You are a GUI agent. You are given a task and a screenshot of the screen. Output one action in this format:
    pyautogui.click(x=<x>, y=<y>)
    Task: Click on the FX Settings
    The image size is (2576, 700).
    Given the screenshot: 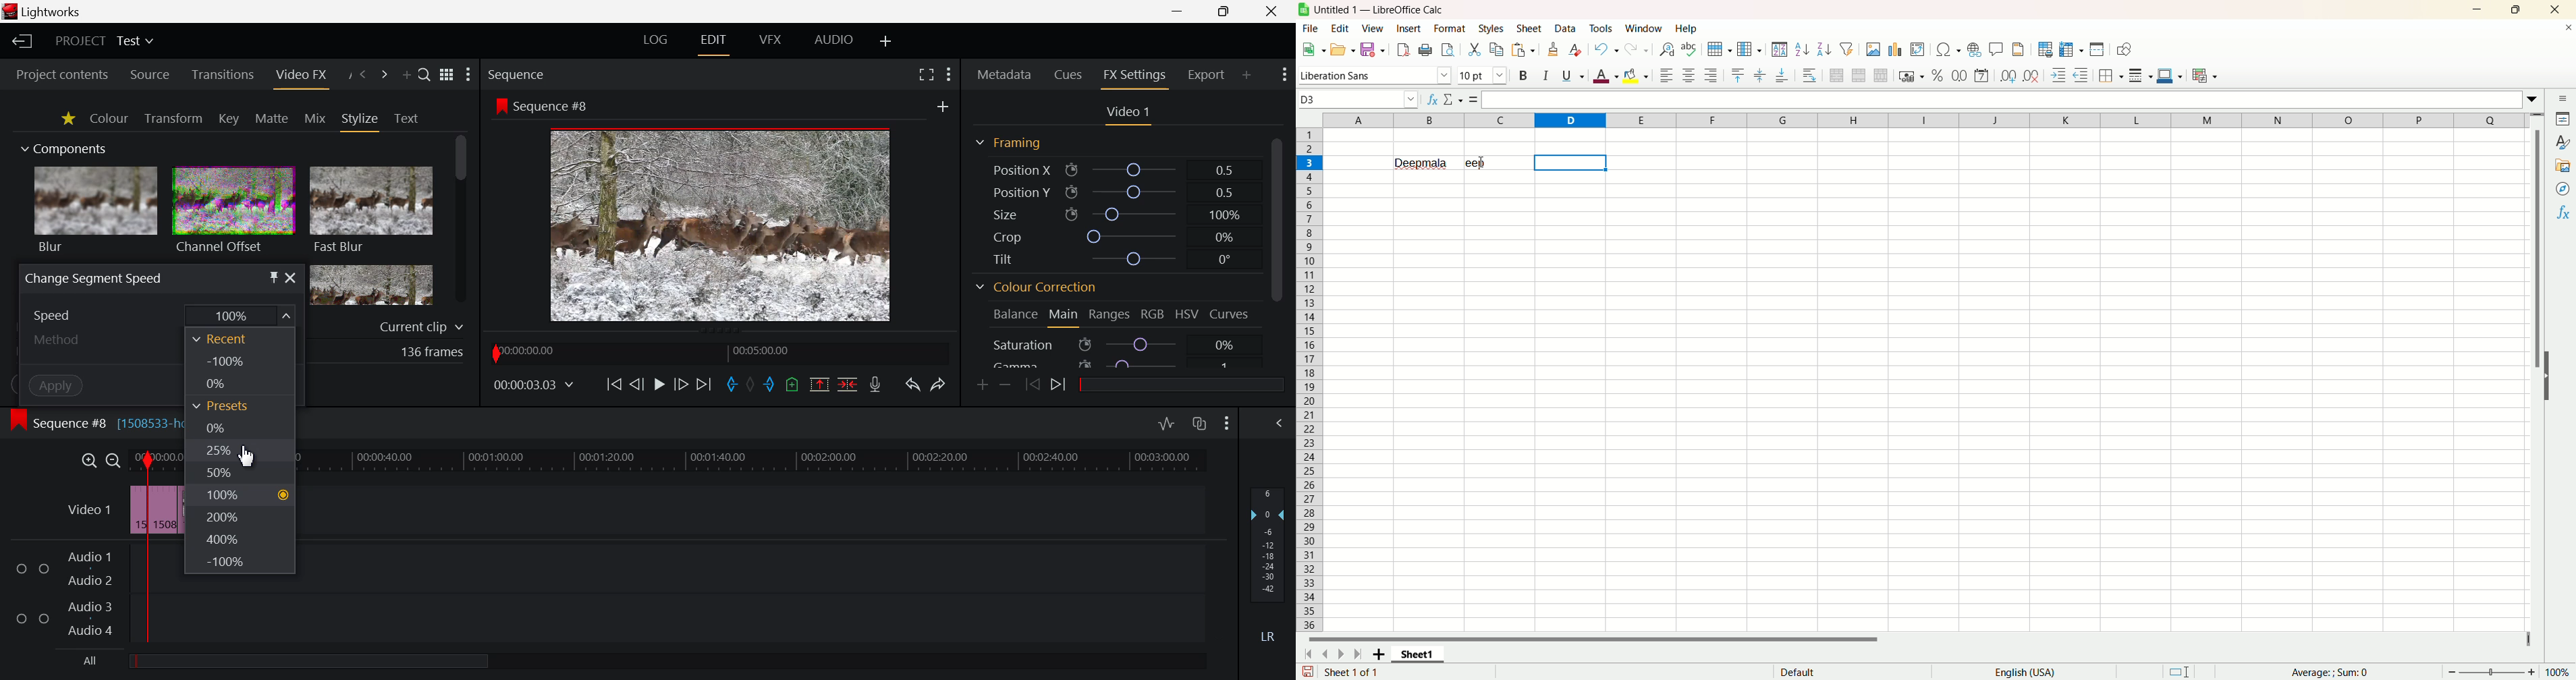 What is the action you would take?
    pyautogui.click(x=1134, y=77)
    